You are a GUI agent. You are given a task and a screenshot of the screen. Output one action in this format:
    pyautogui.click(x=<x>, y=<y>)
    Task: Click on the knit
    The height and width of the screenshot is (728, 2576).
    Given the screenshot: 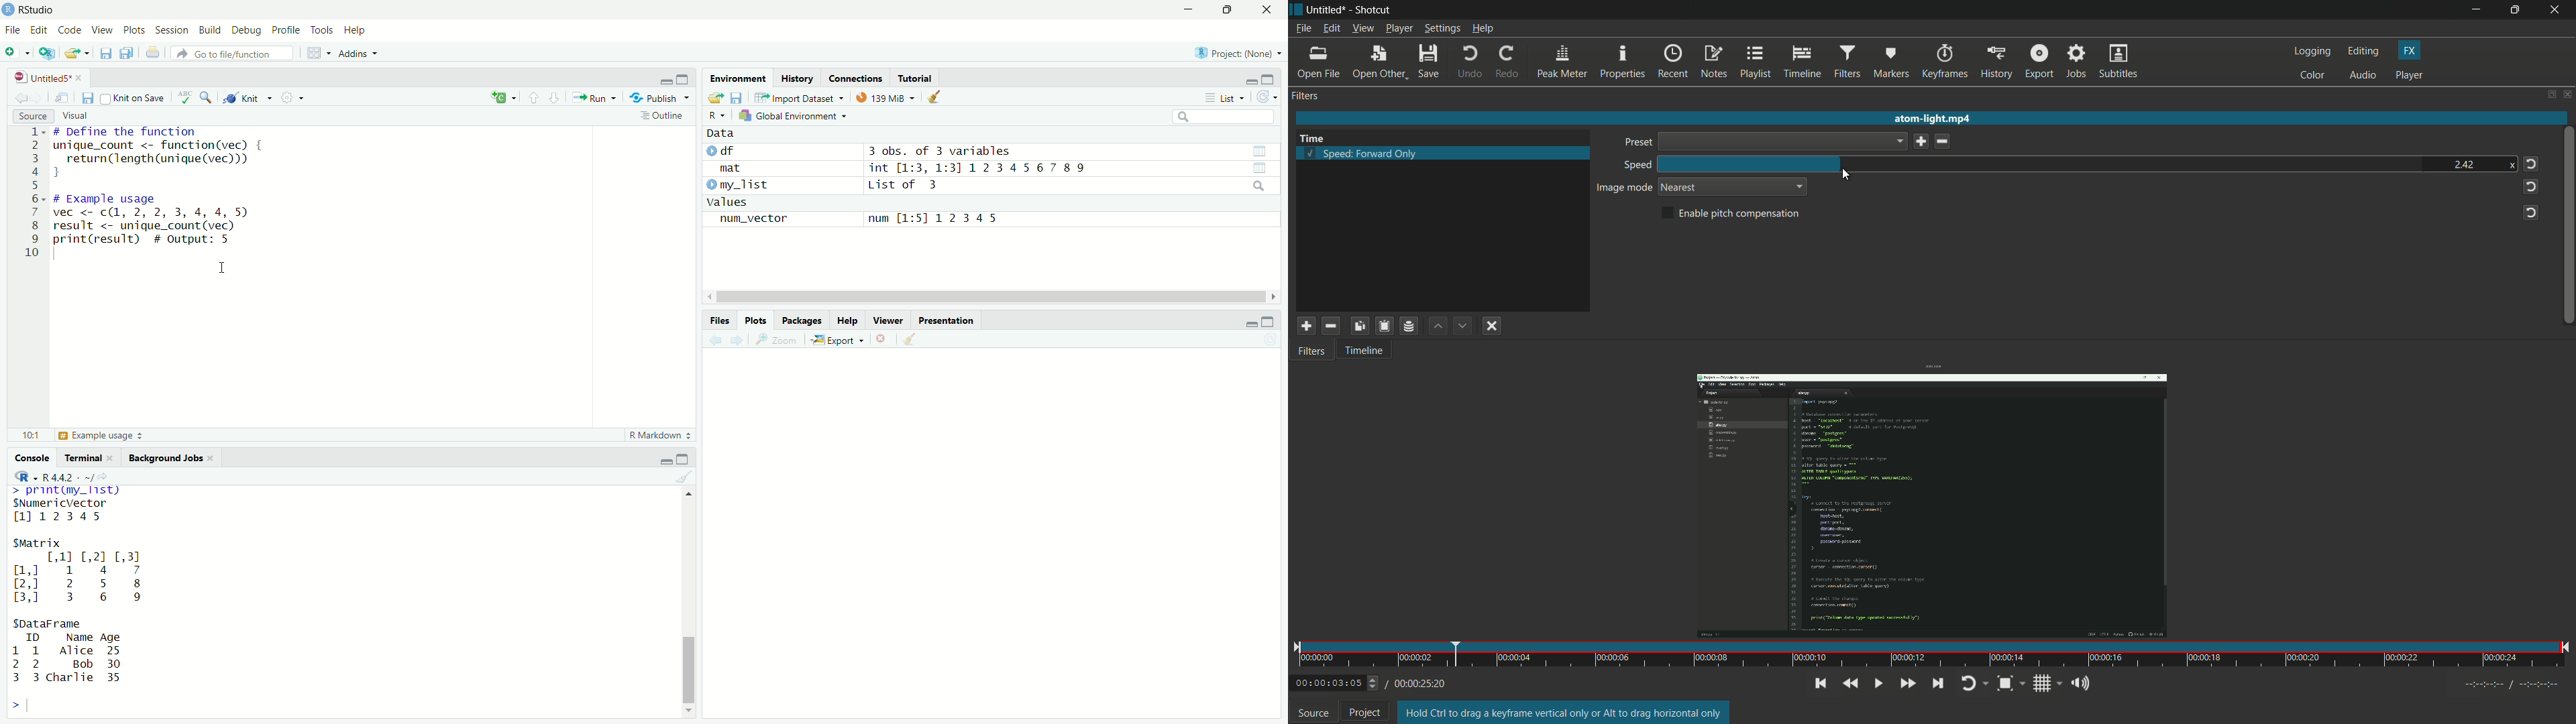 What is the action you would take?
    pyautogui.click(x=248, y=98)
    